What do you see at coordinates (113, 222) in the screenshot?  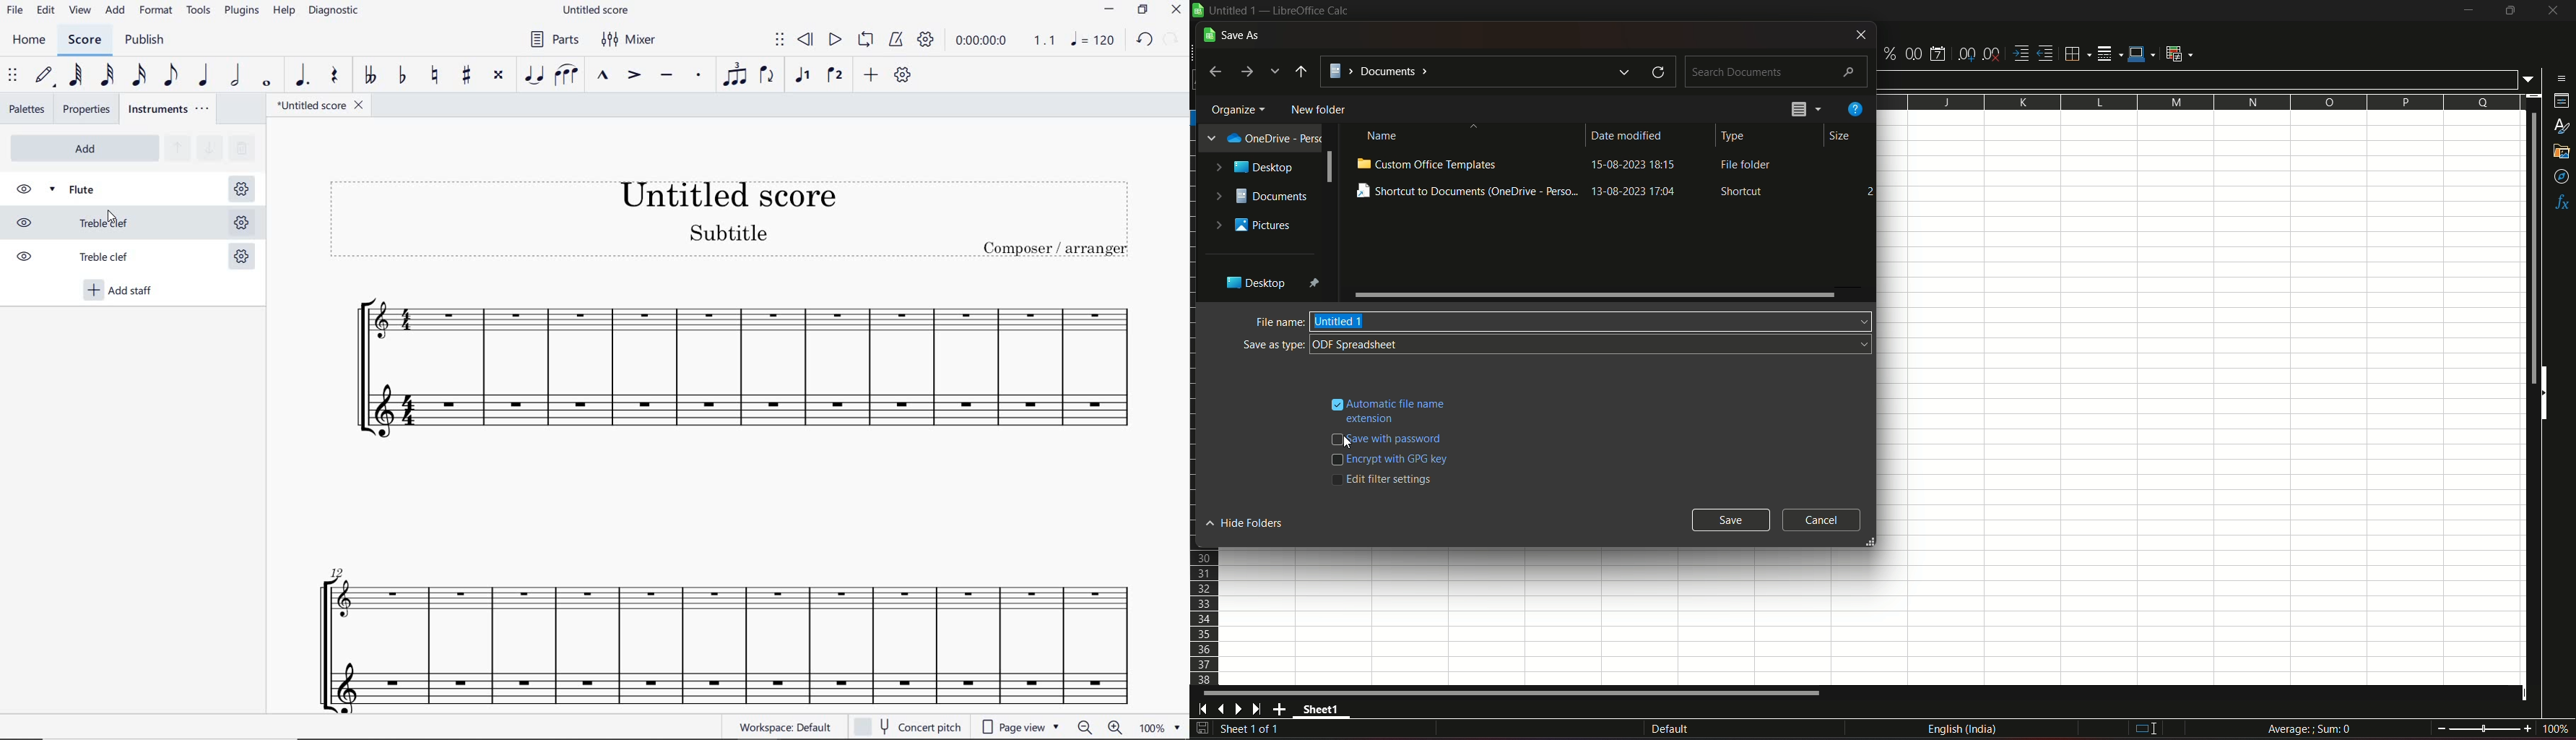 I see `ADDED STAFF MOVED` at bounding box center [113, 222].